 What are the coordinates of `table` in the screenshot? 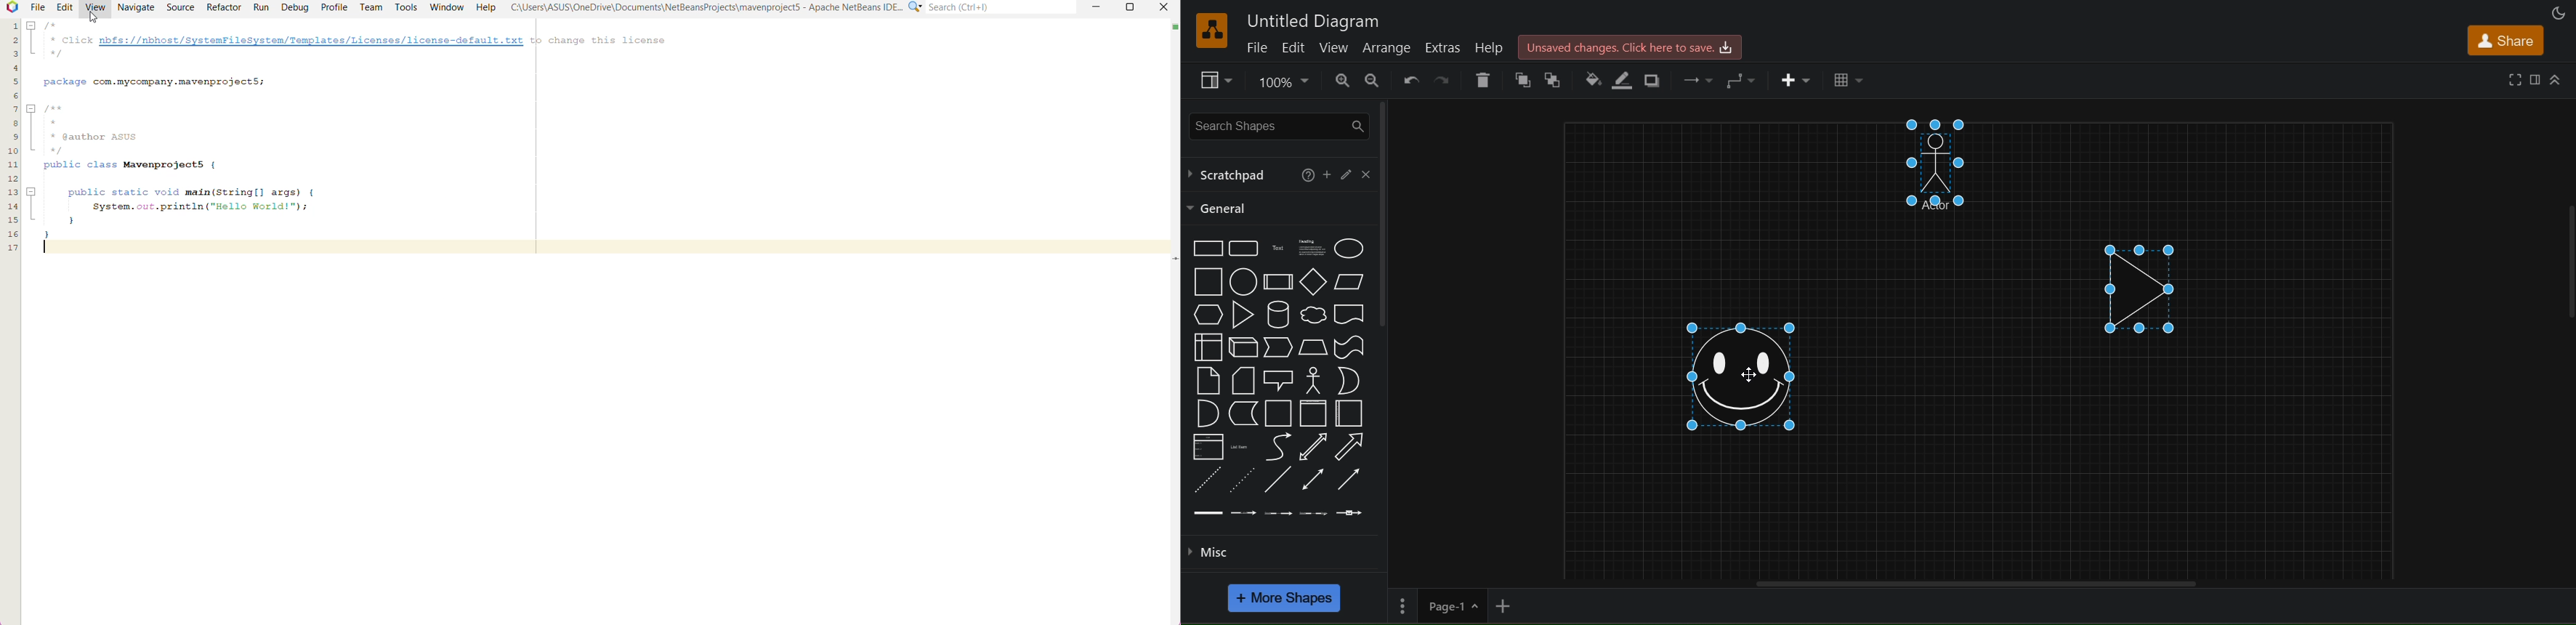 It's located at (1848, 81).